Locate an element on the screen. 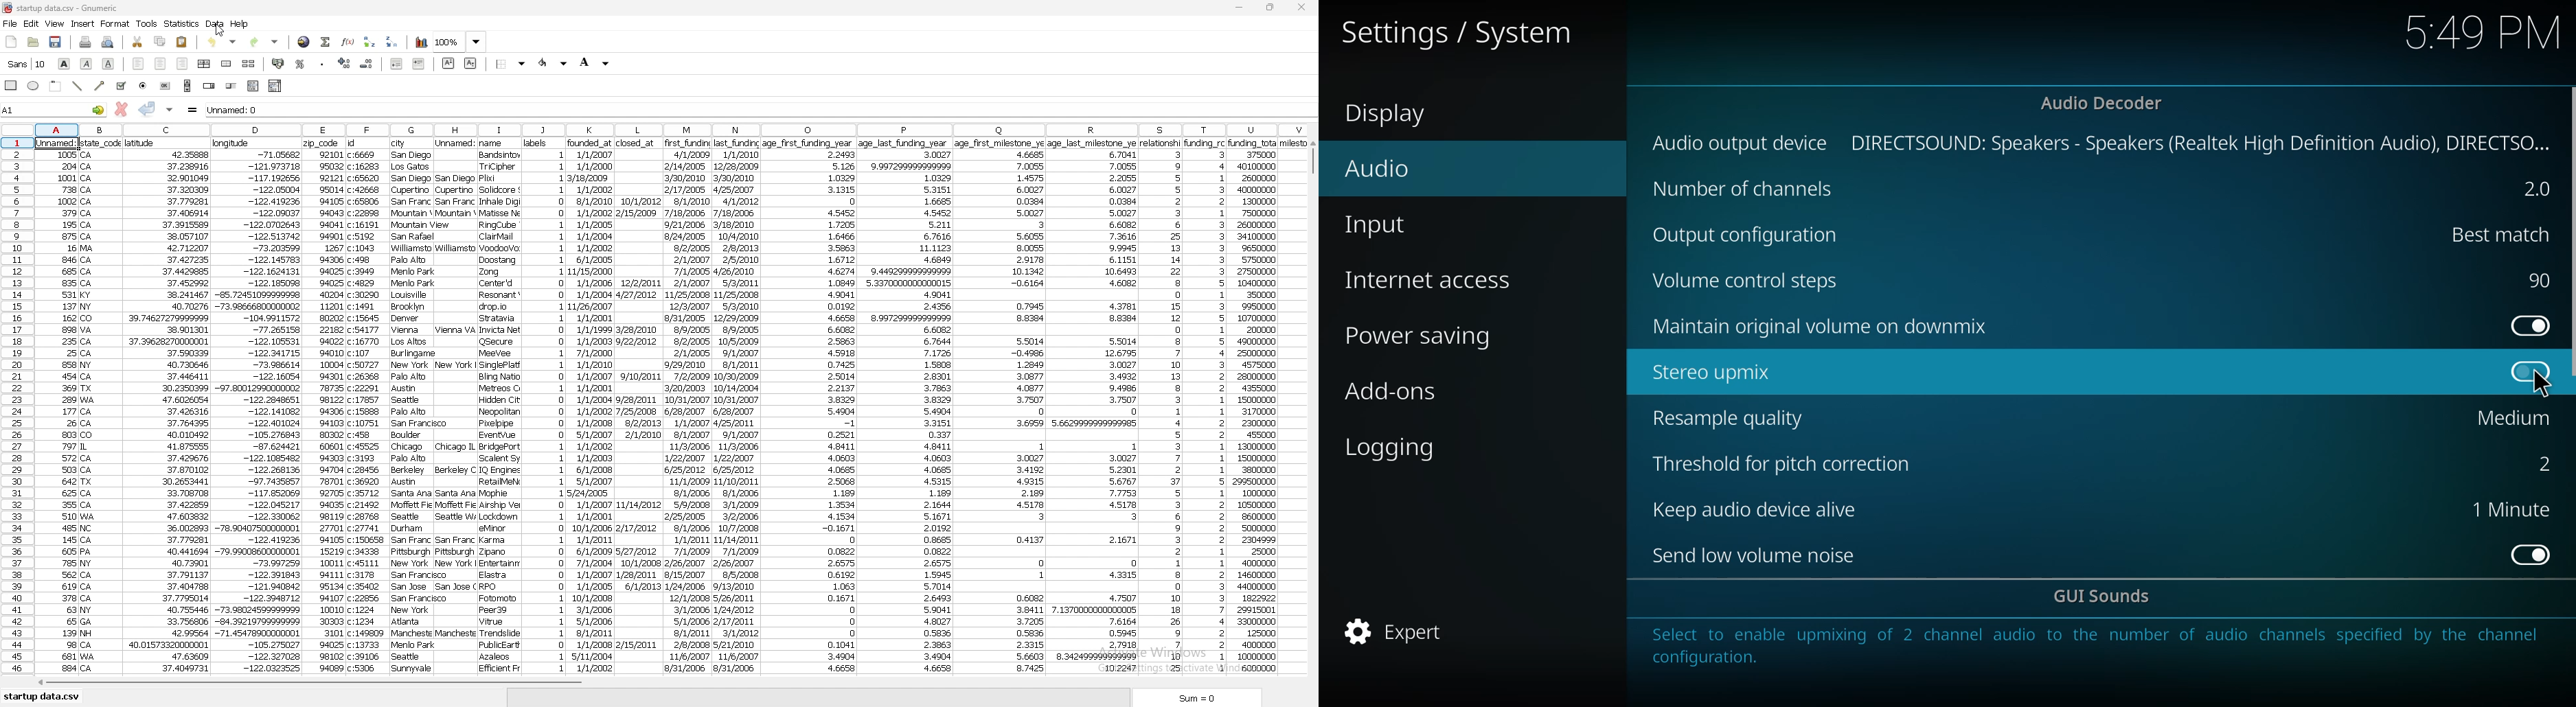  data is located at coordinates (808, 408).